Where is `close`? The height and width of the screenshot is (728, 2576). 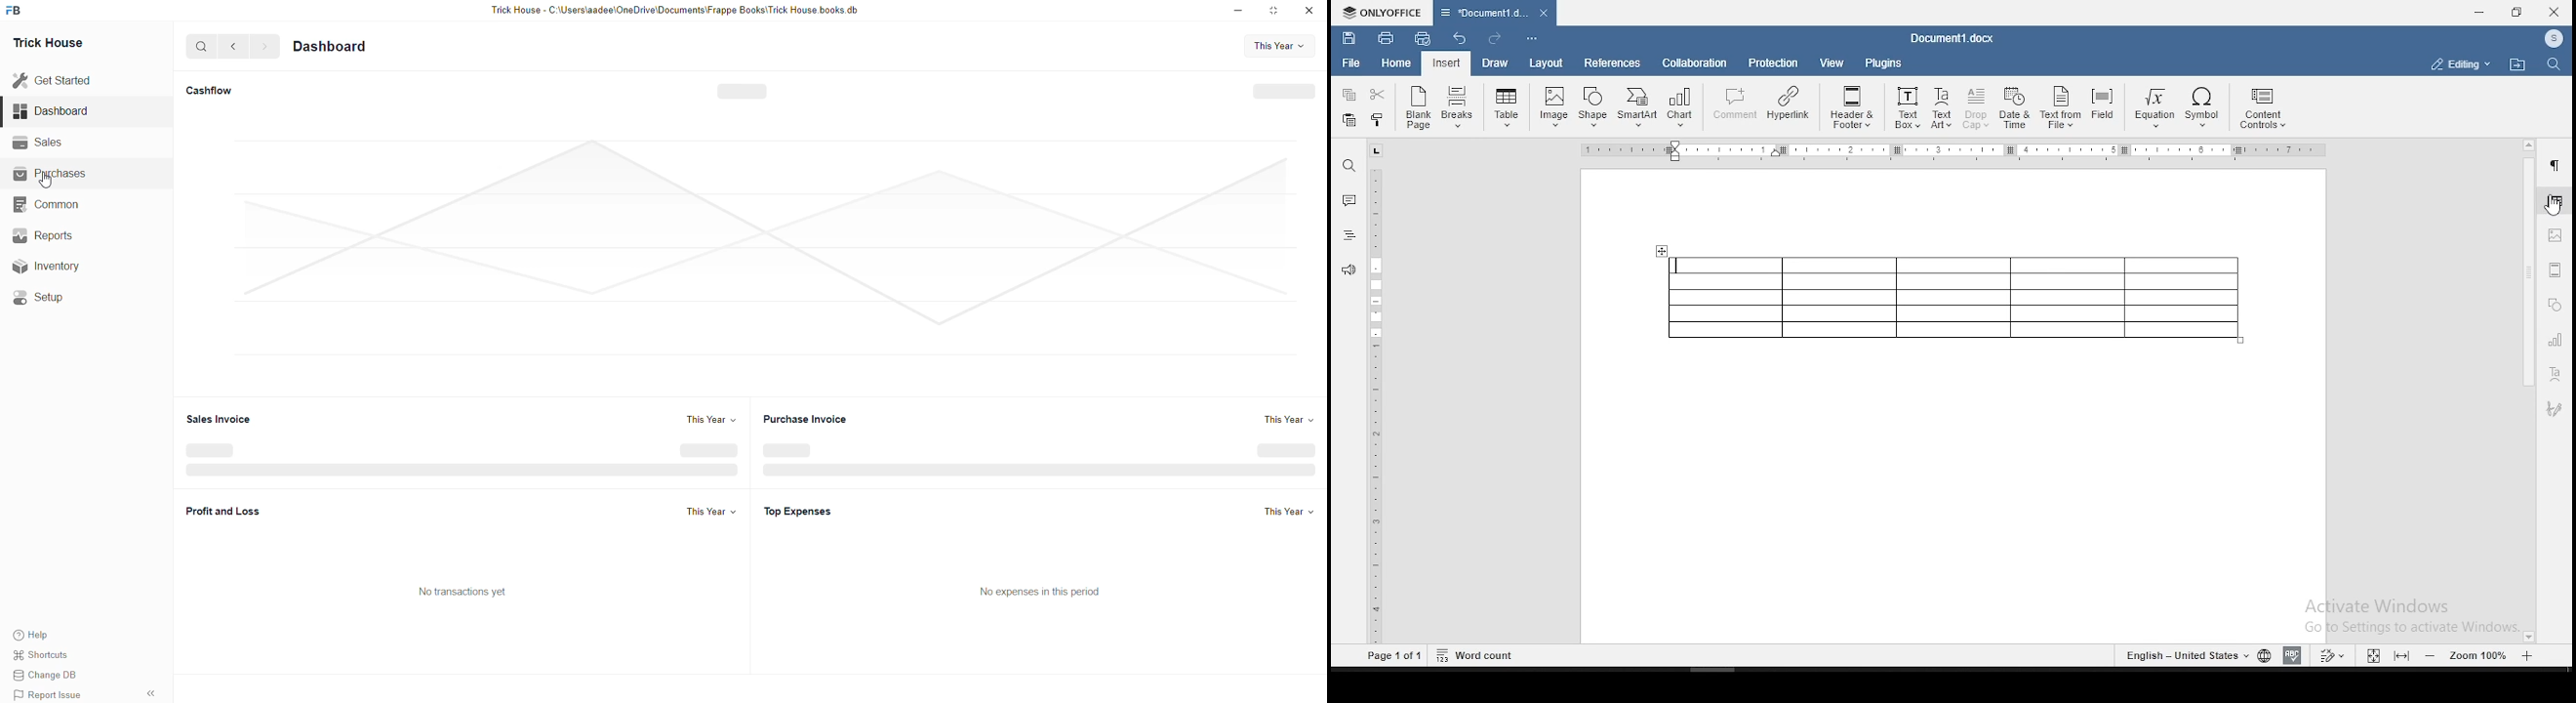
close is located at coordinates (1310, 10).